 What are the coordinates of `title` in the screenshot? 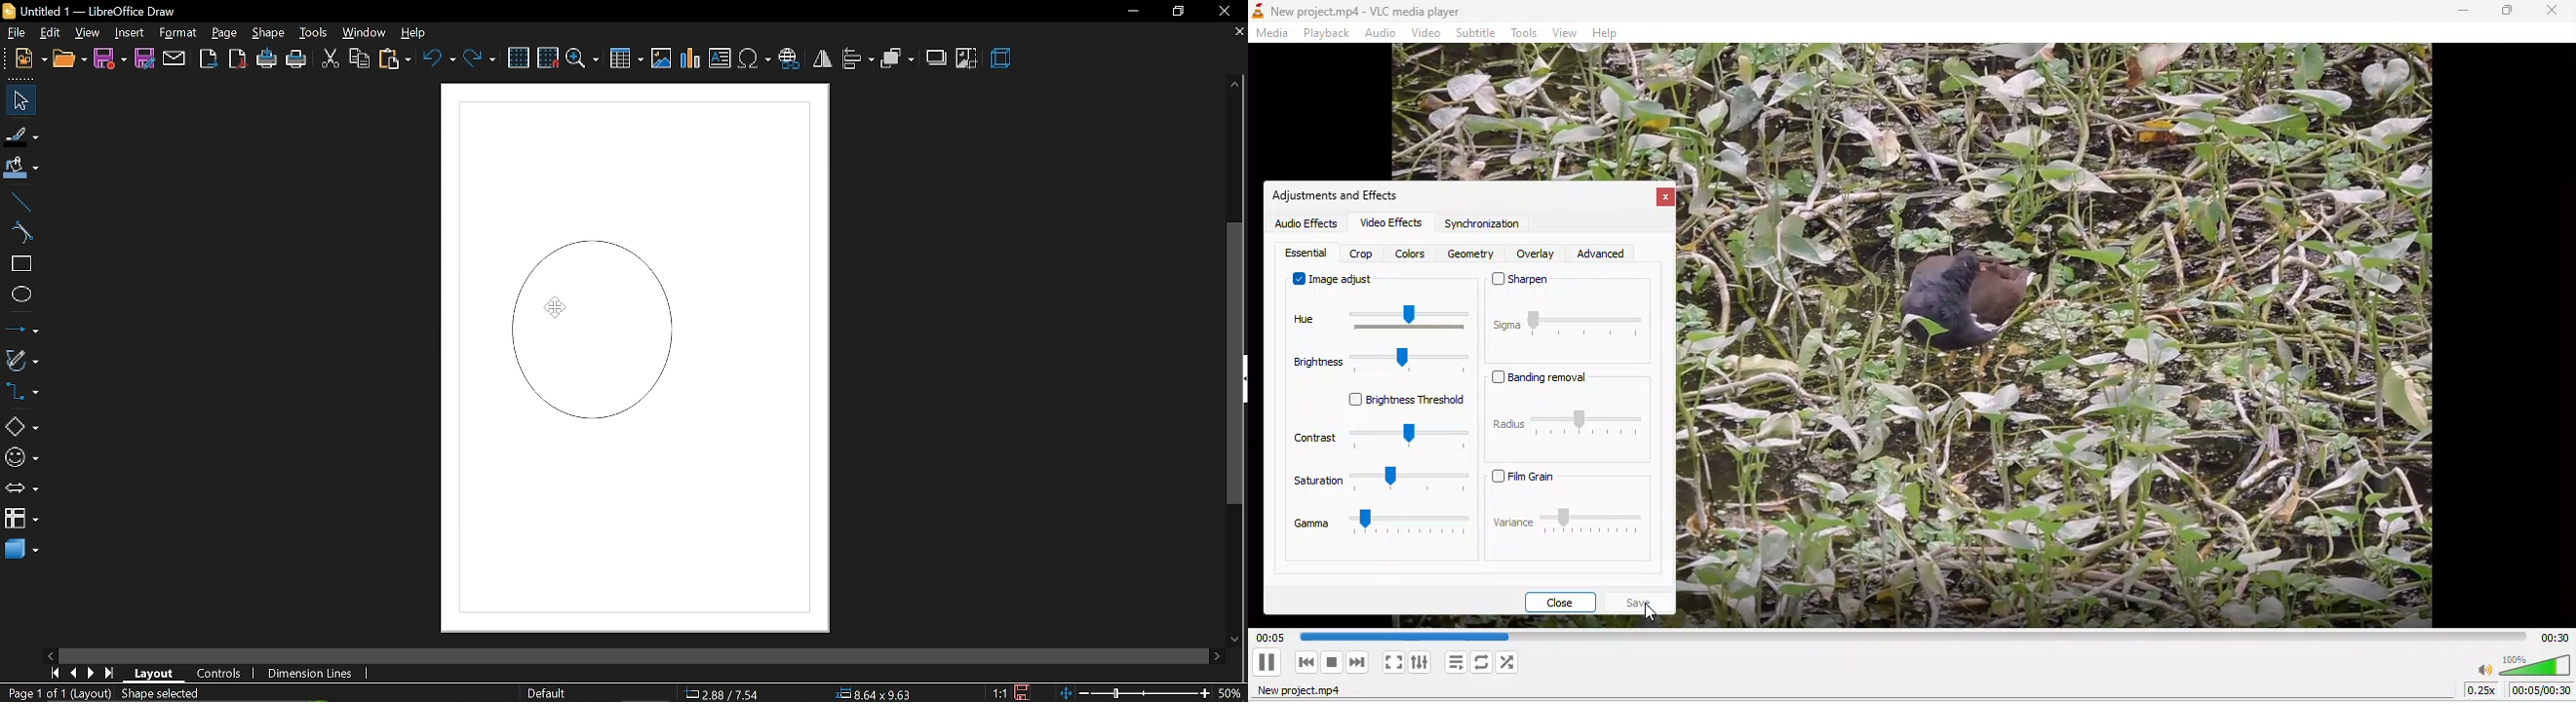 It's located at (1364, 12).